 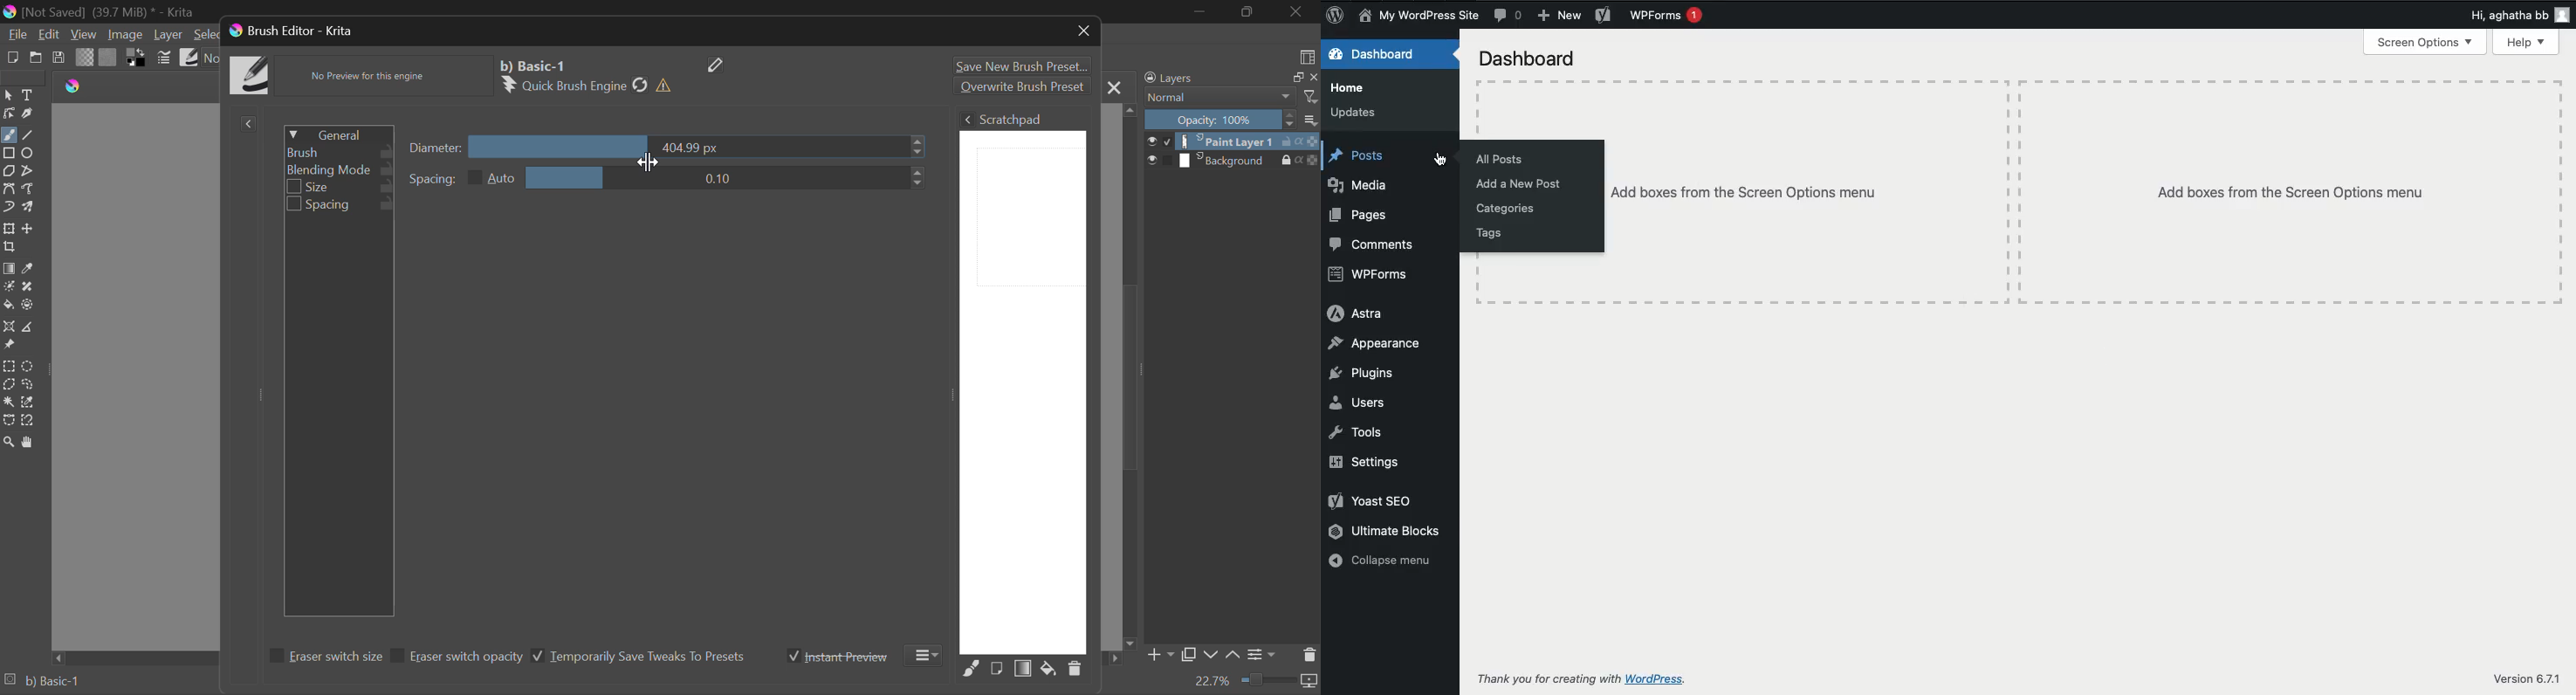 What do you see at coordinates (17, 34) in the screenshot?
I see `File` at bounding box center [17, 34].